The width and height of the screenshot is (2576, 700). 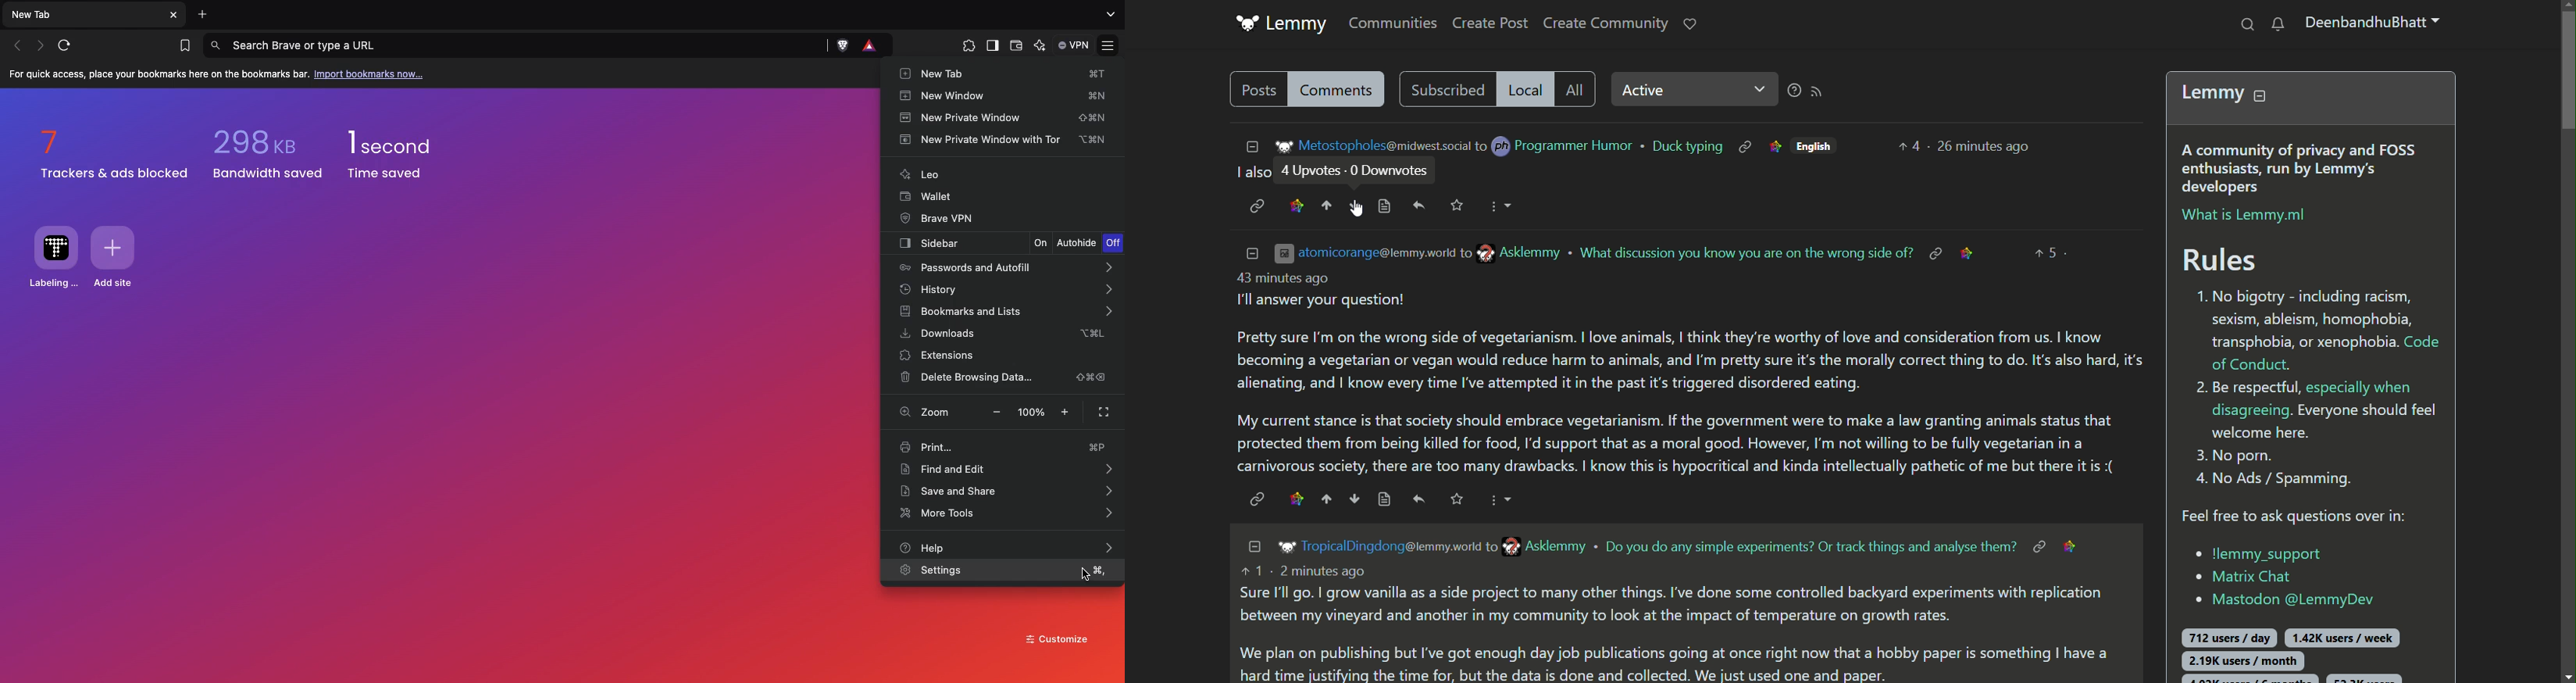 What do you see at coordinates (1690, 377) in the screenshot?
I see `text` at bounding box center [1690, 377].